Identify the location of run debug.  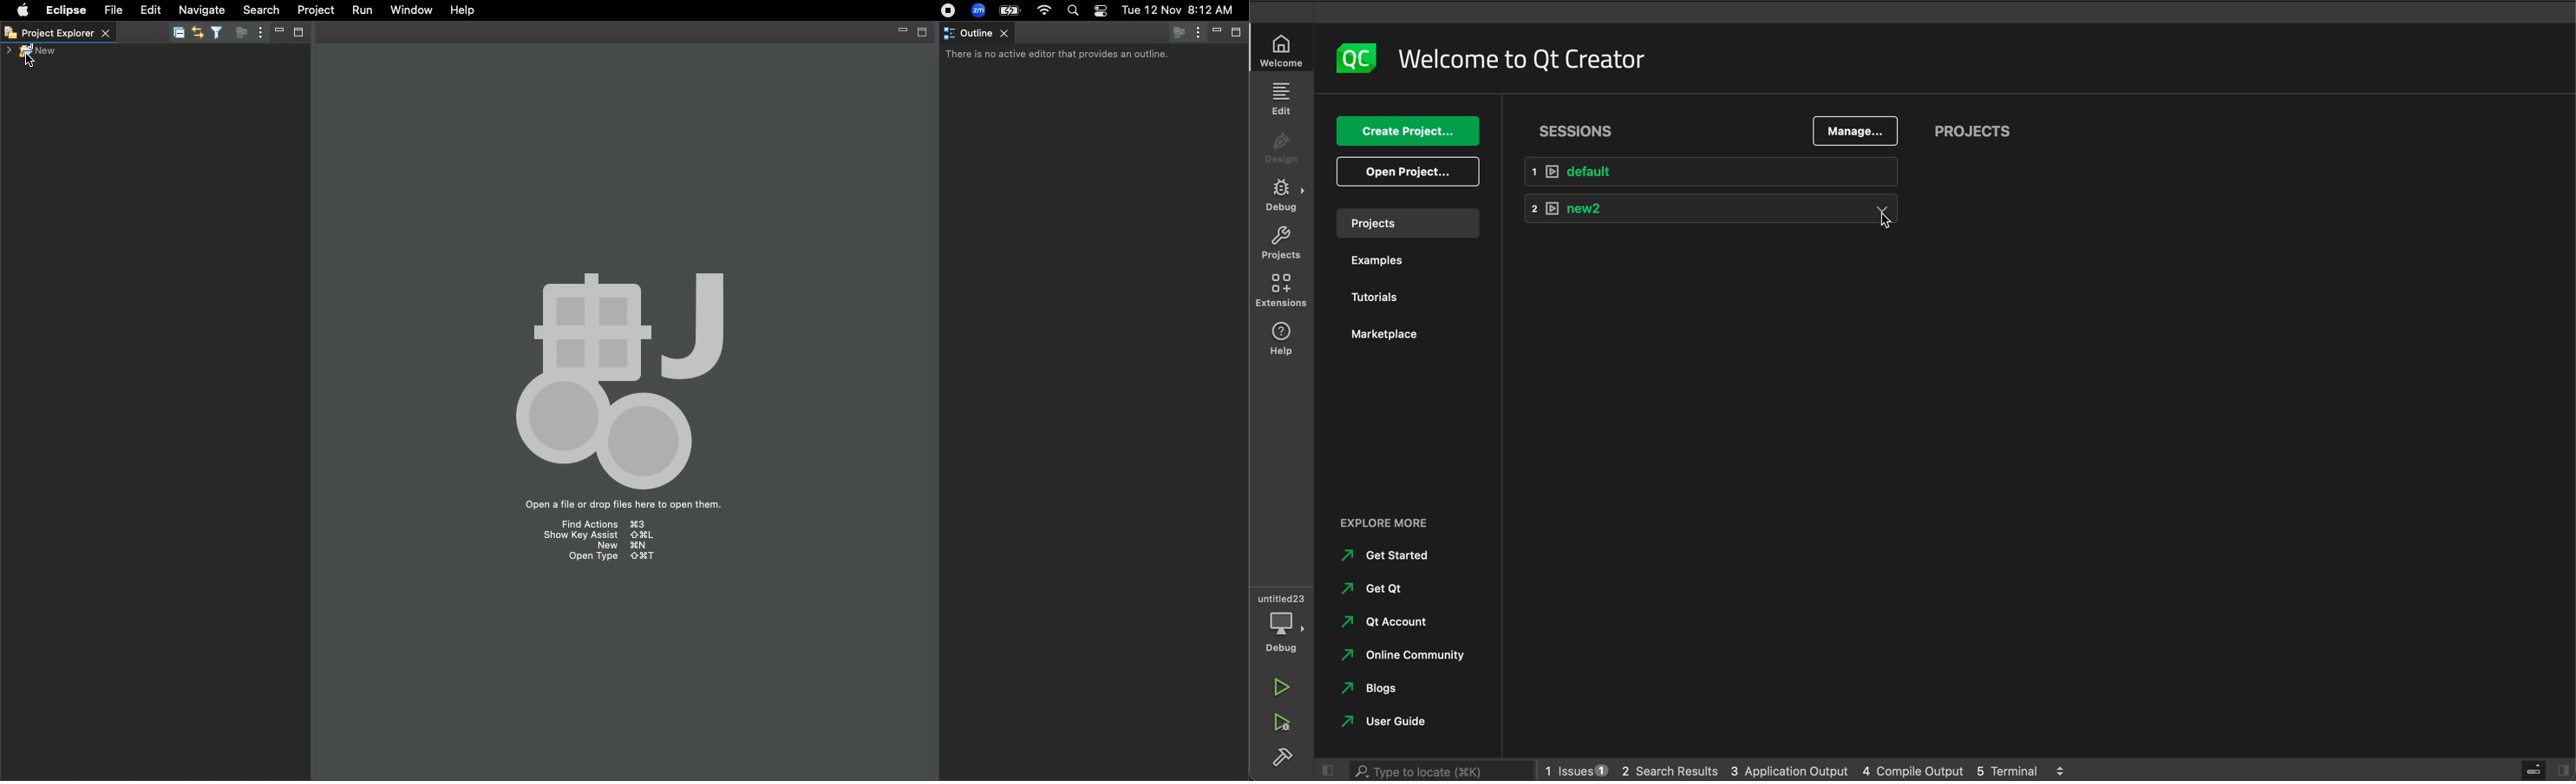
(1280, 720).